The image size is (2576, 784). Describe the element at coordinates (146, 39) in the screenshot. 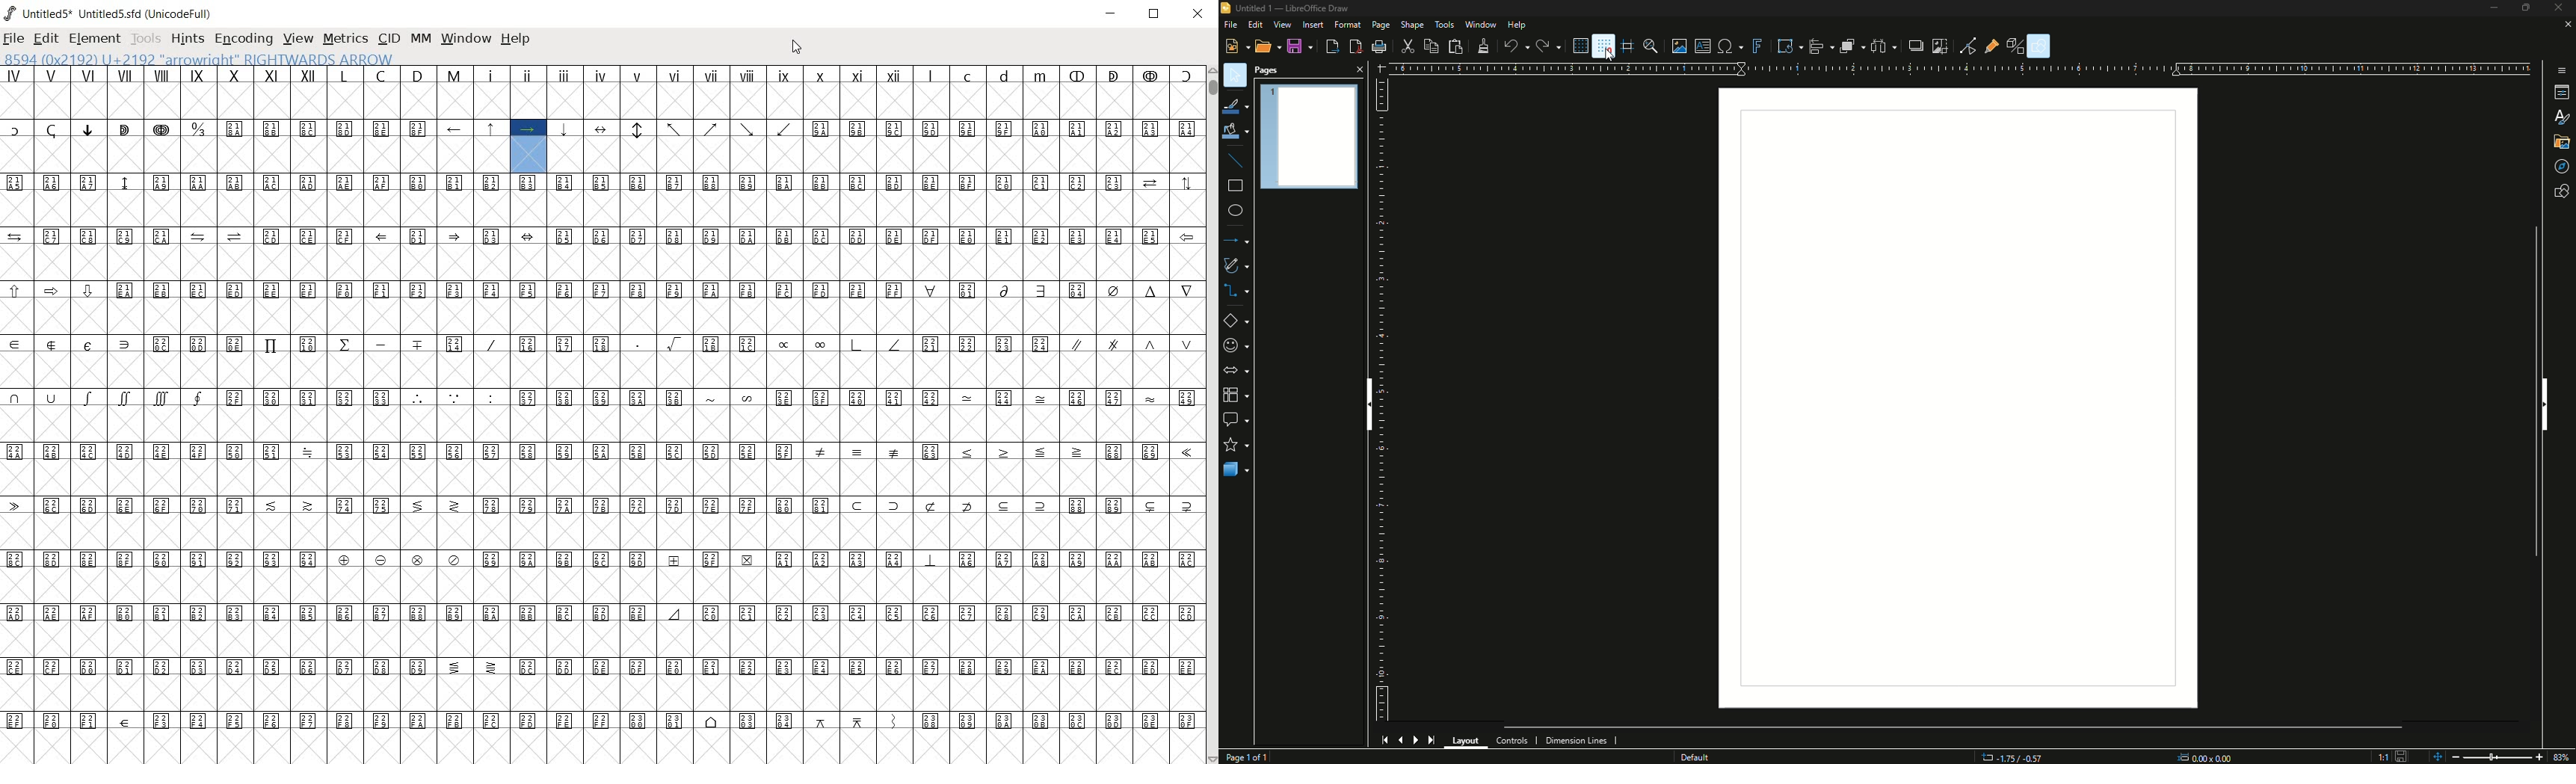

I see `TOOLS` at that location.